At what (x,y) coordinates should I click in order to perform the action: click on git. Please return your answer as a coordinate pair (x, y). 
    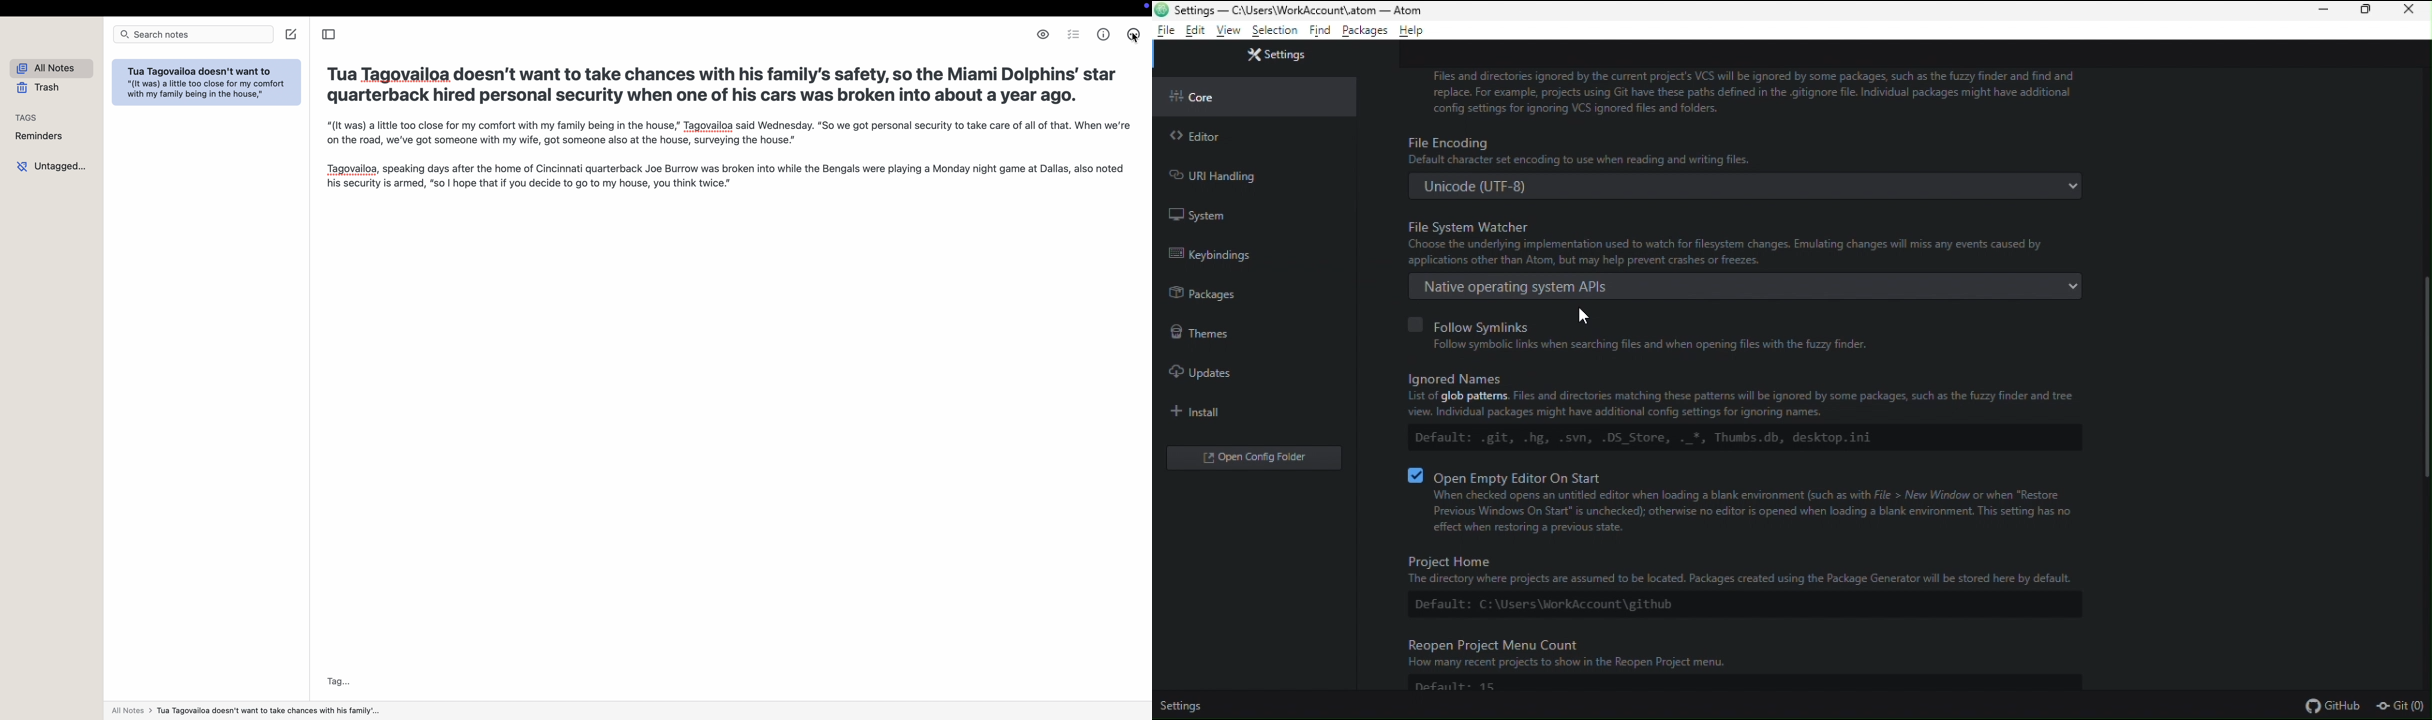
    Looking at the image, I should click on (2402, 707).